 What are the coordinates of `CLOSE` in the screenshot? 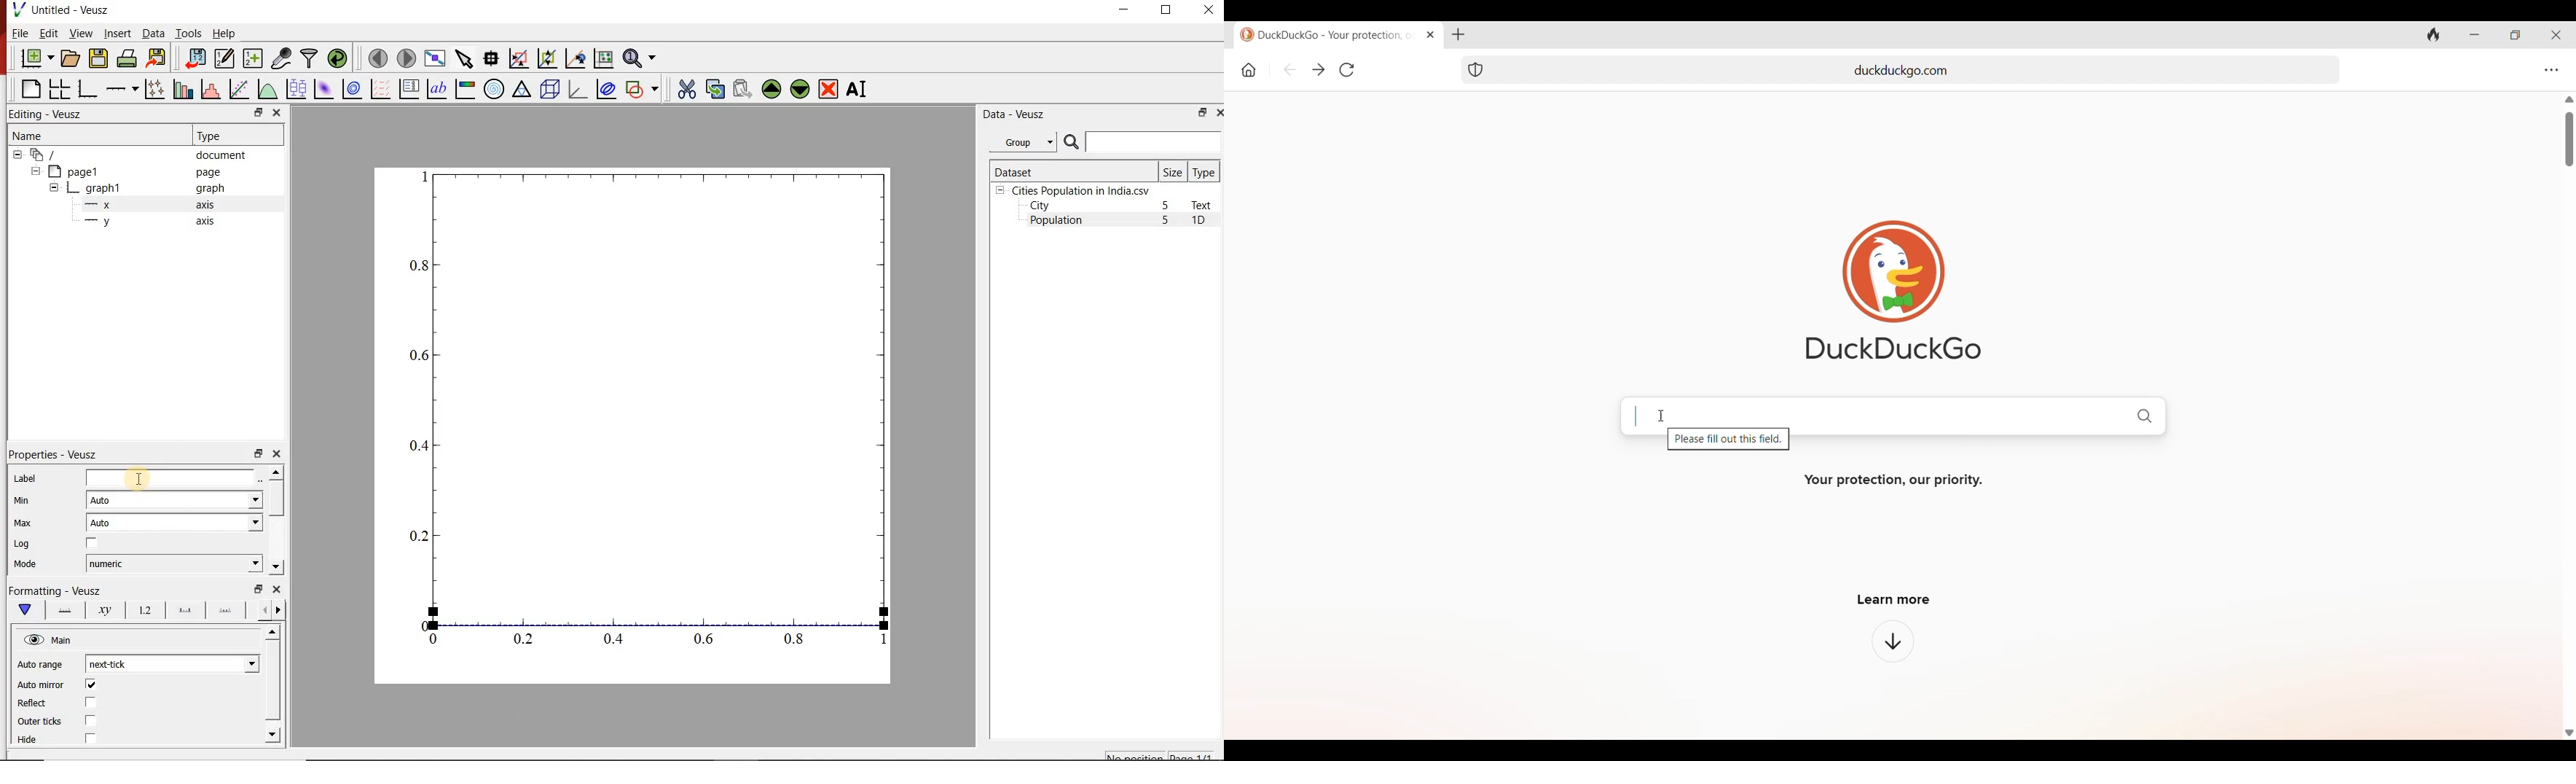 It's located at (1207, 12).